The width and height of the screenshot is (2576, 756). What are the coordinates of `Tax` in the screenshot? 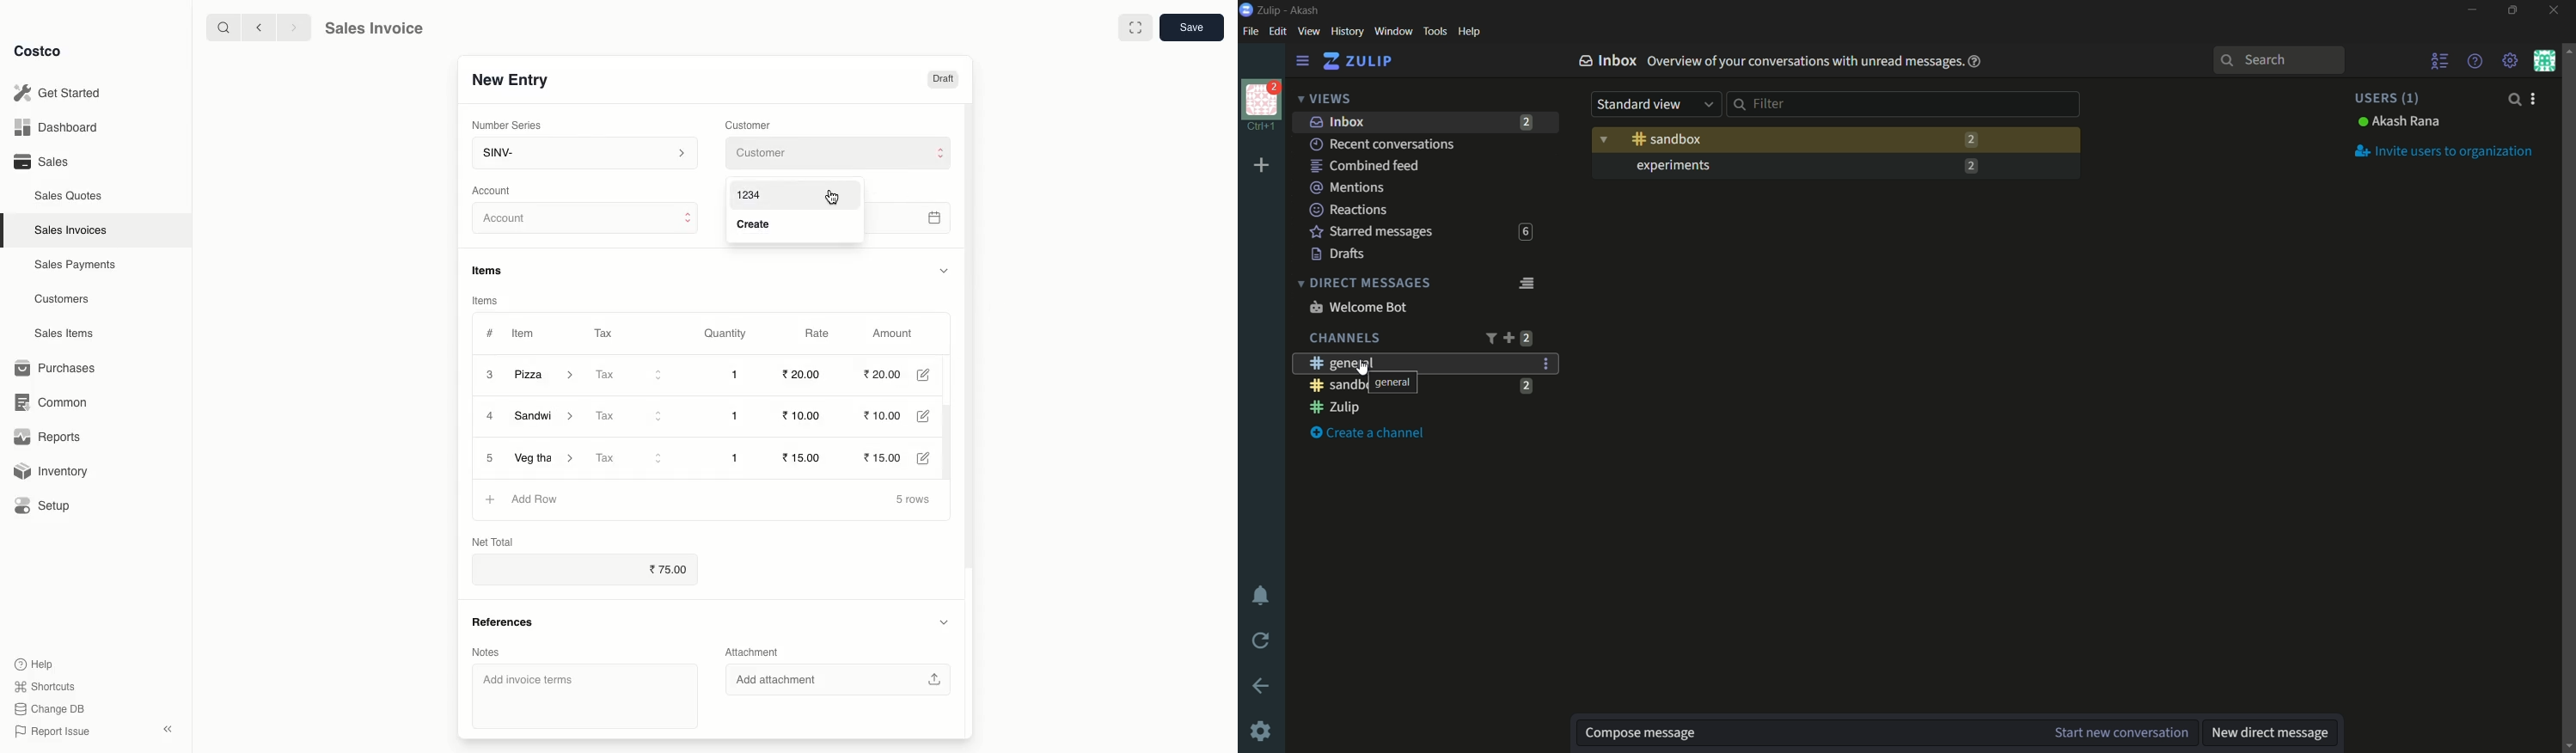 It's located at (630, 415).